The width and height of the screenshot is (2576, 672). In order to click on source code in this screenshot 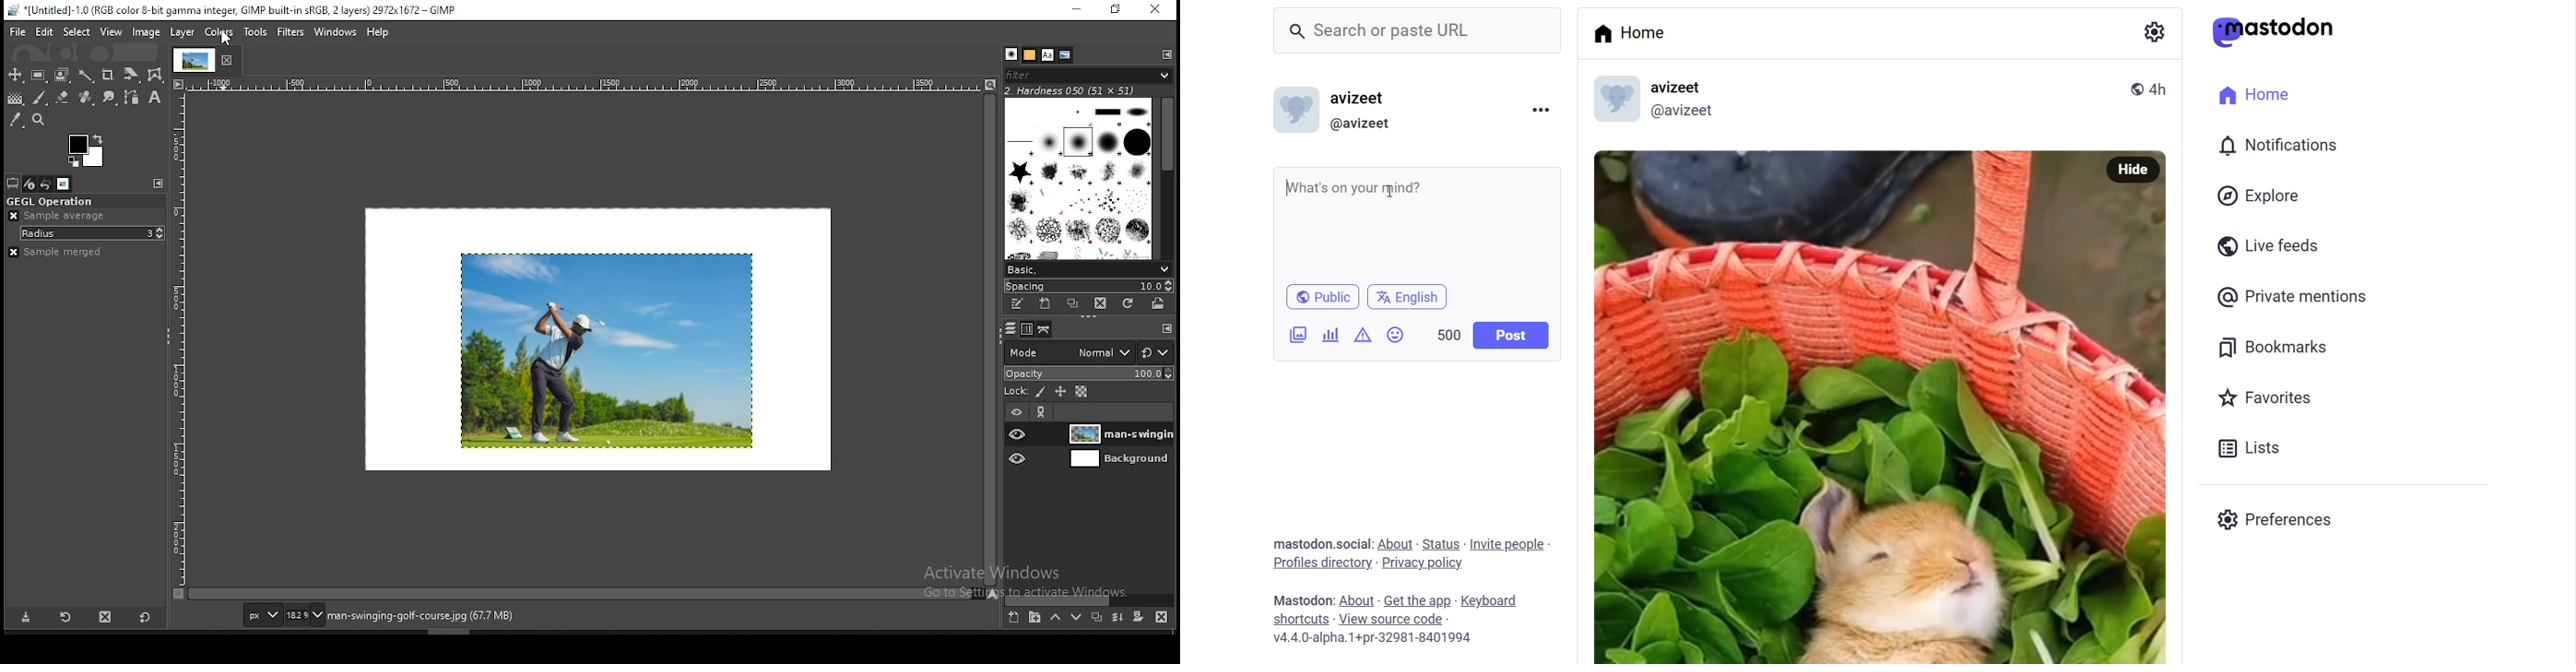, I will do `click(1400, 618)`.